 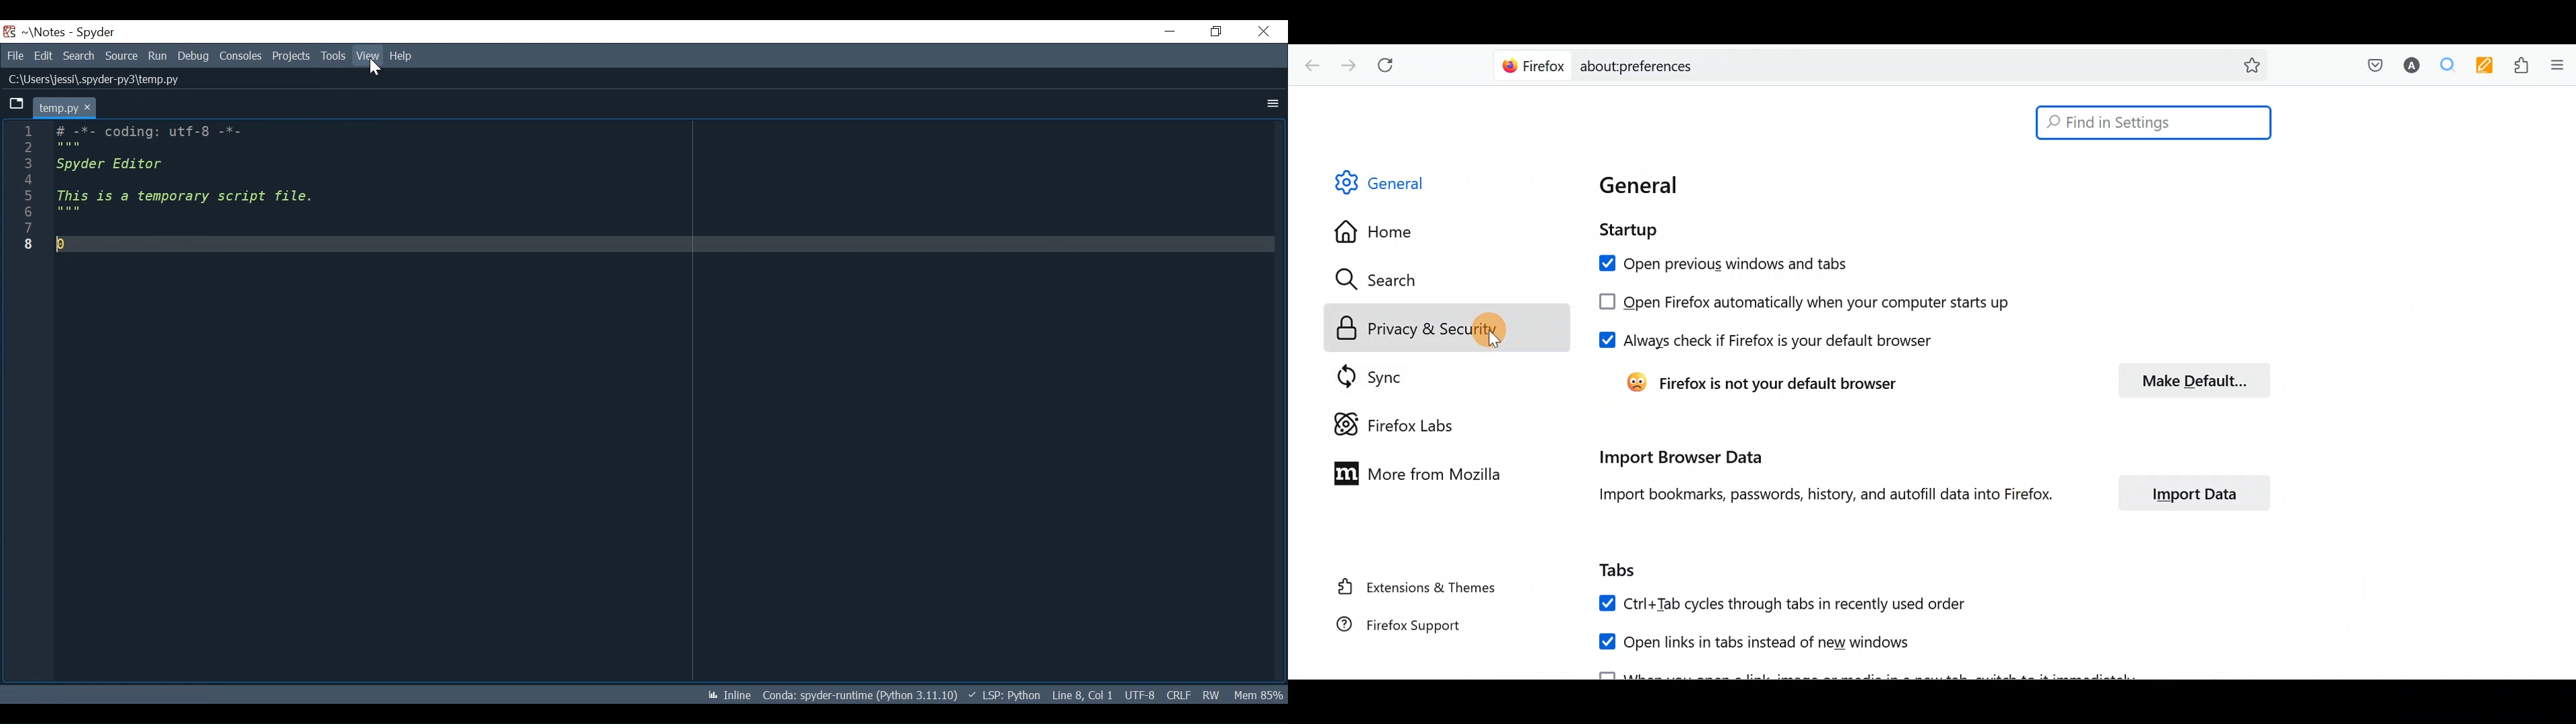 I want to click on Help, so click(x=402, y=56).